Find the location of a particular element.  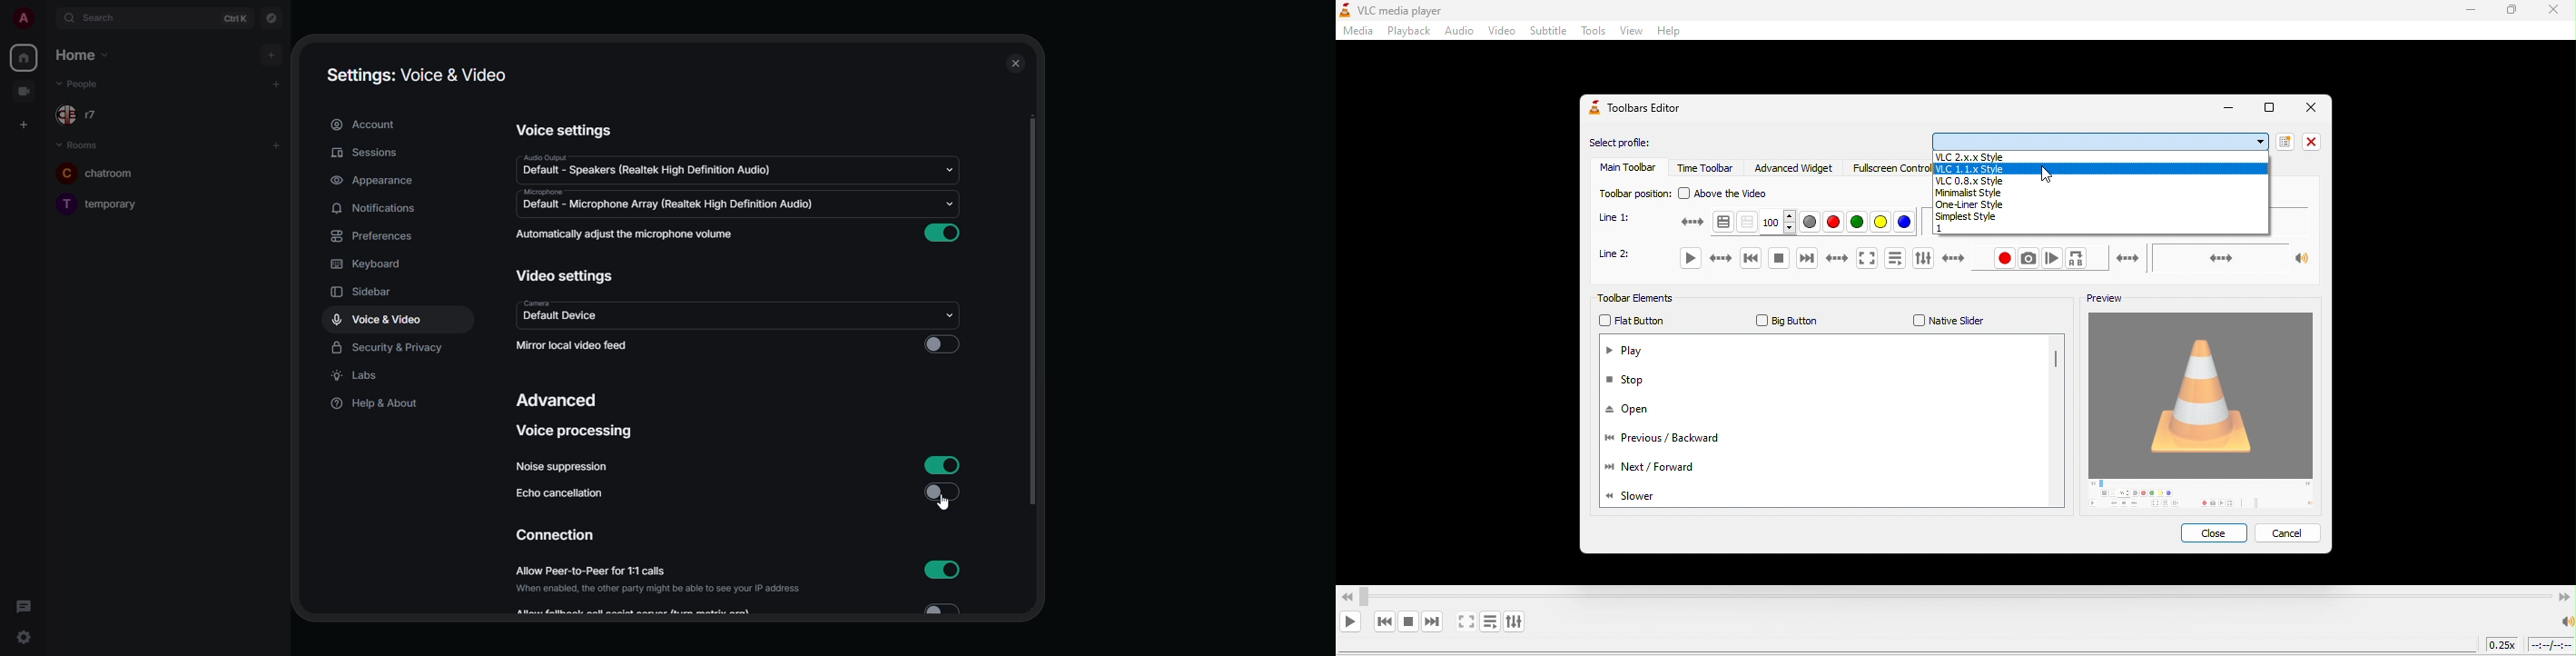

cursor is located at coordinates (951, 501).